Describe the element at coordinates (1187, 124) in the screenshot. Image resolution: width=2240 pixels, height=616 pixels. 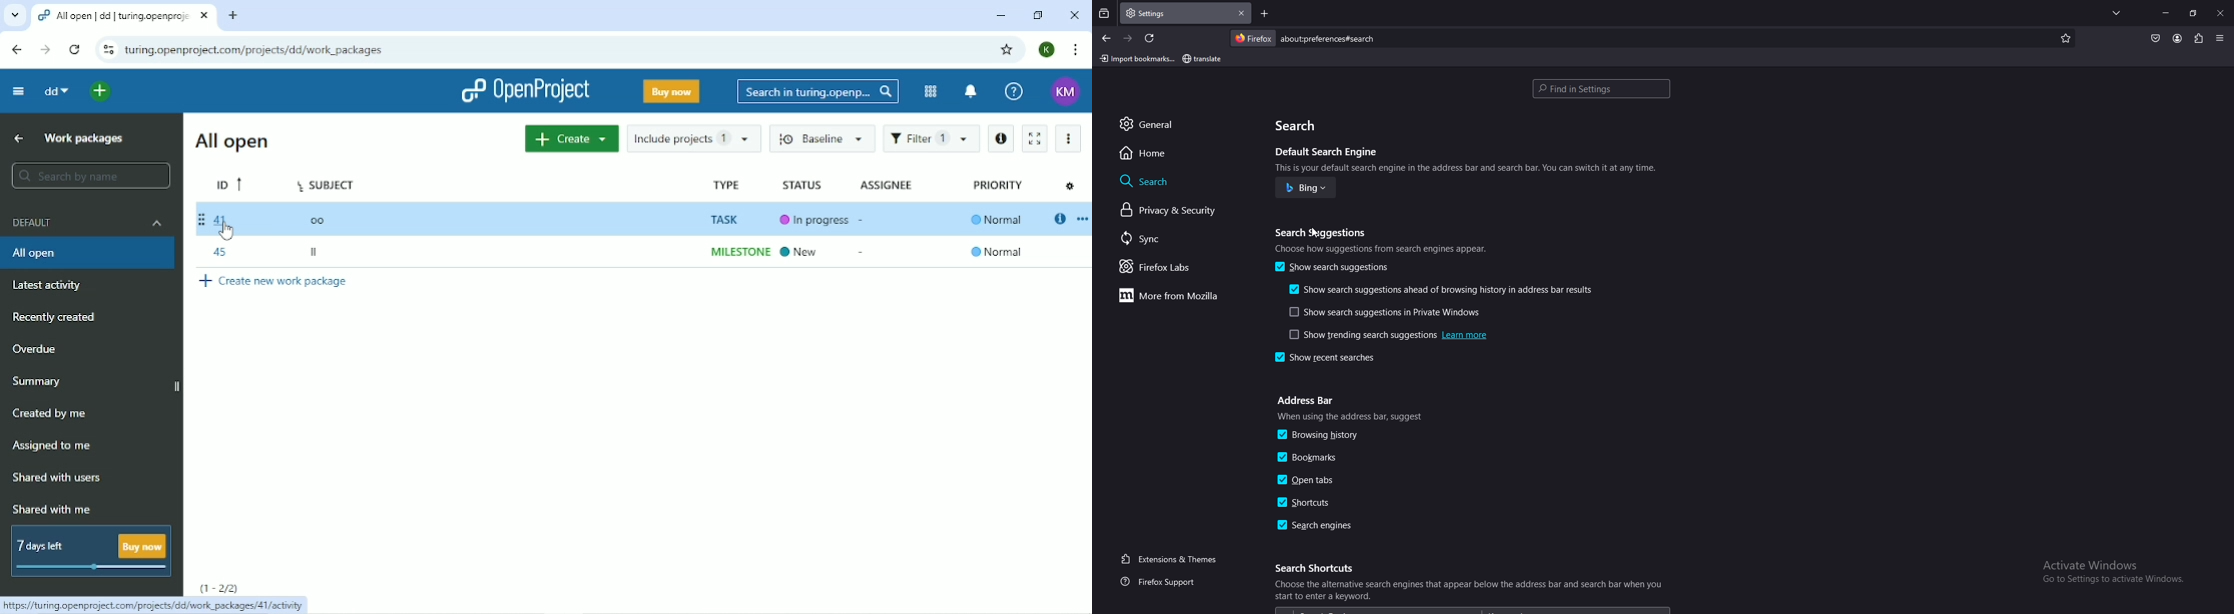
I see `general` at that location.